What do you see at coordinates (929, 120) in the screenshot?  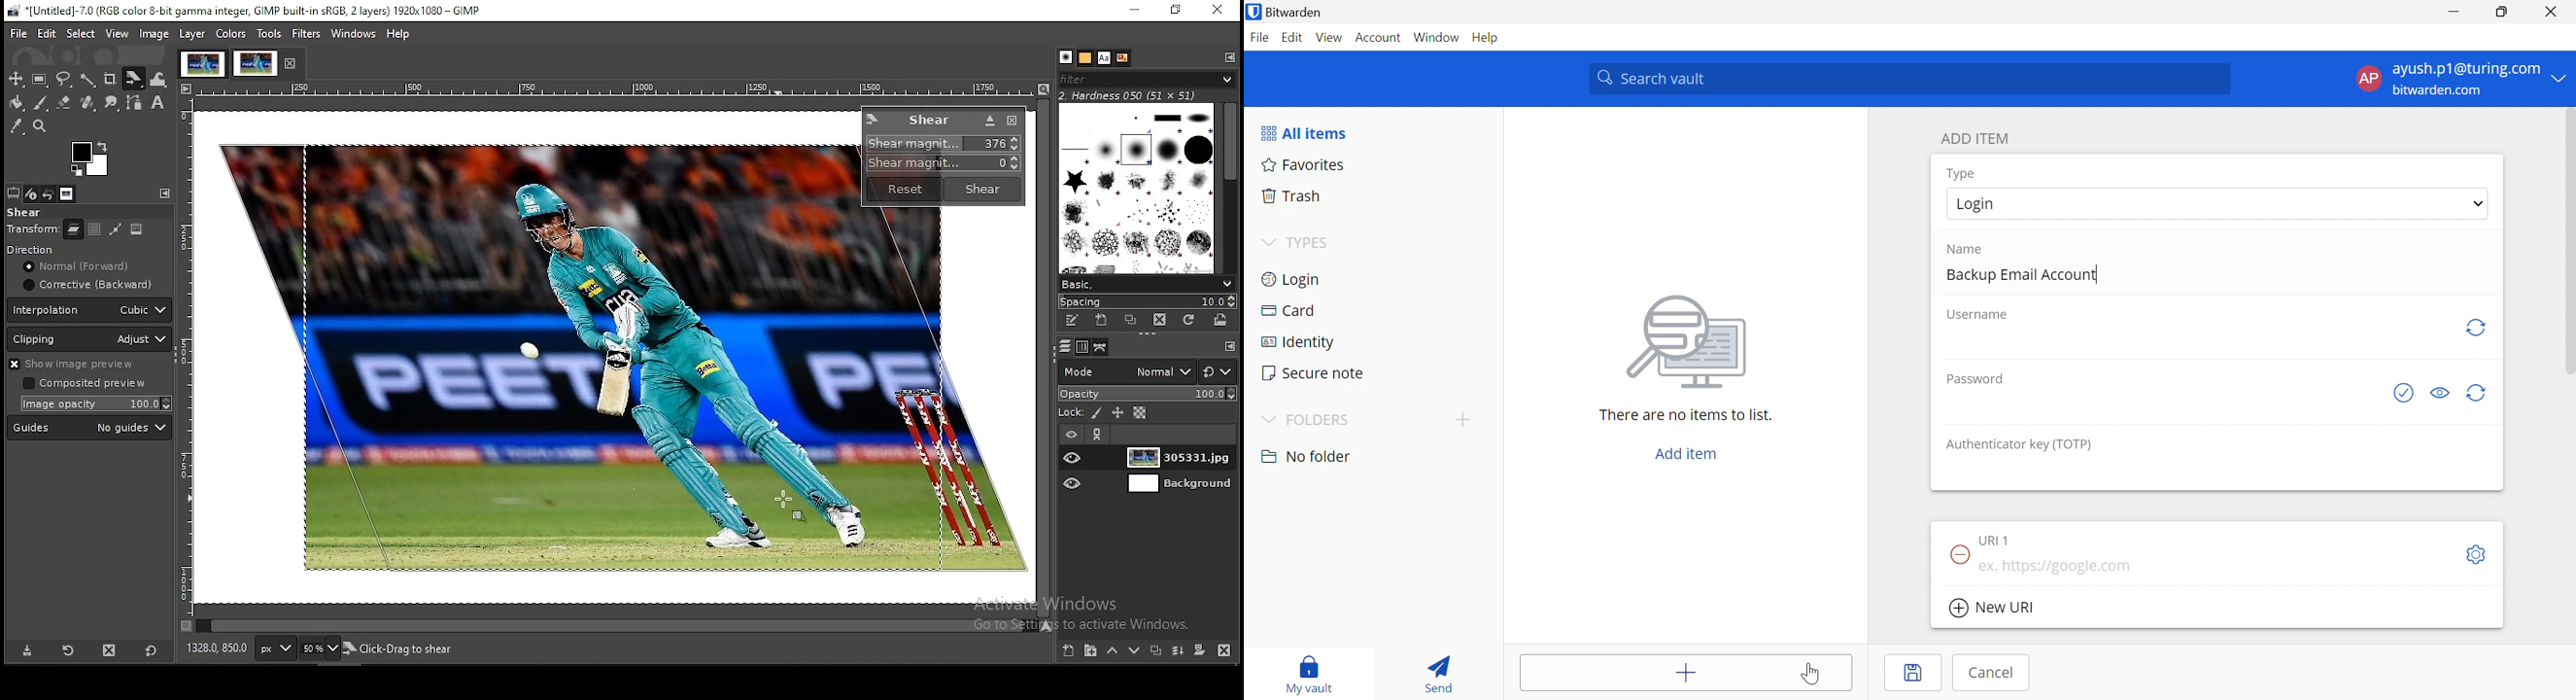 I see `shear` at bounding box center [929, 120].